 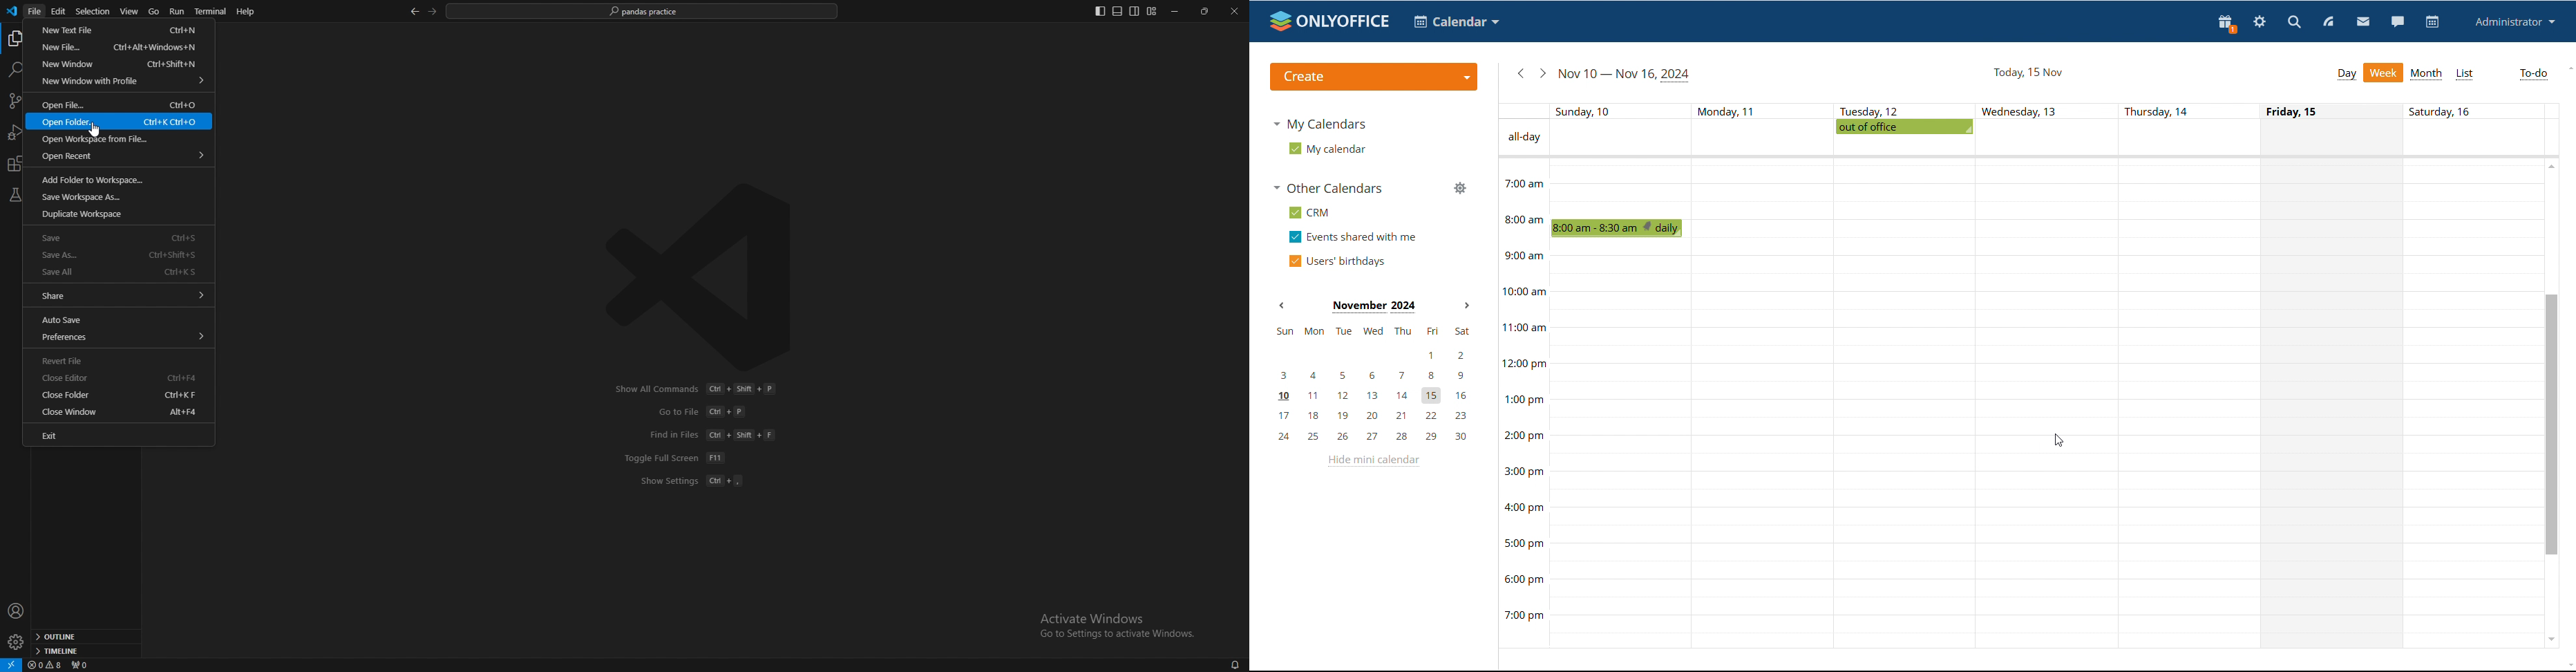 What do you see at coordinates (46, 665) in the screenshot?
I see `warnings` at bounding box center [46, 665].